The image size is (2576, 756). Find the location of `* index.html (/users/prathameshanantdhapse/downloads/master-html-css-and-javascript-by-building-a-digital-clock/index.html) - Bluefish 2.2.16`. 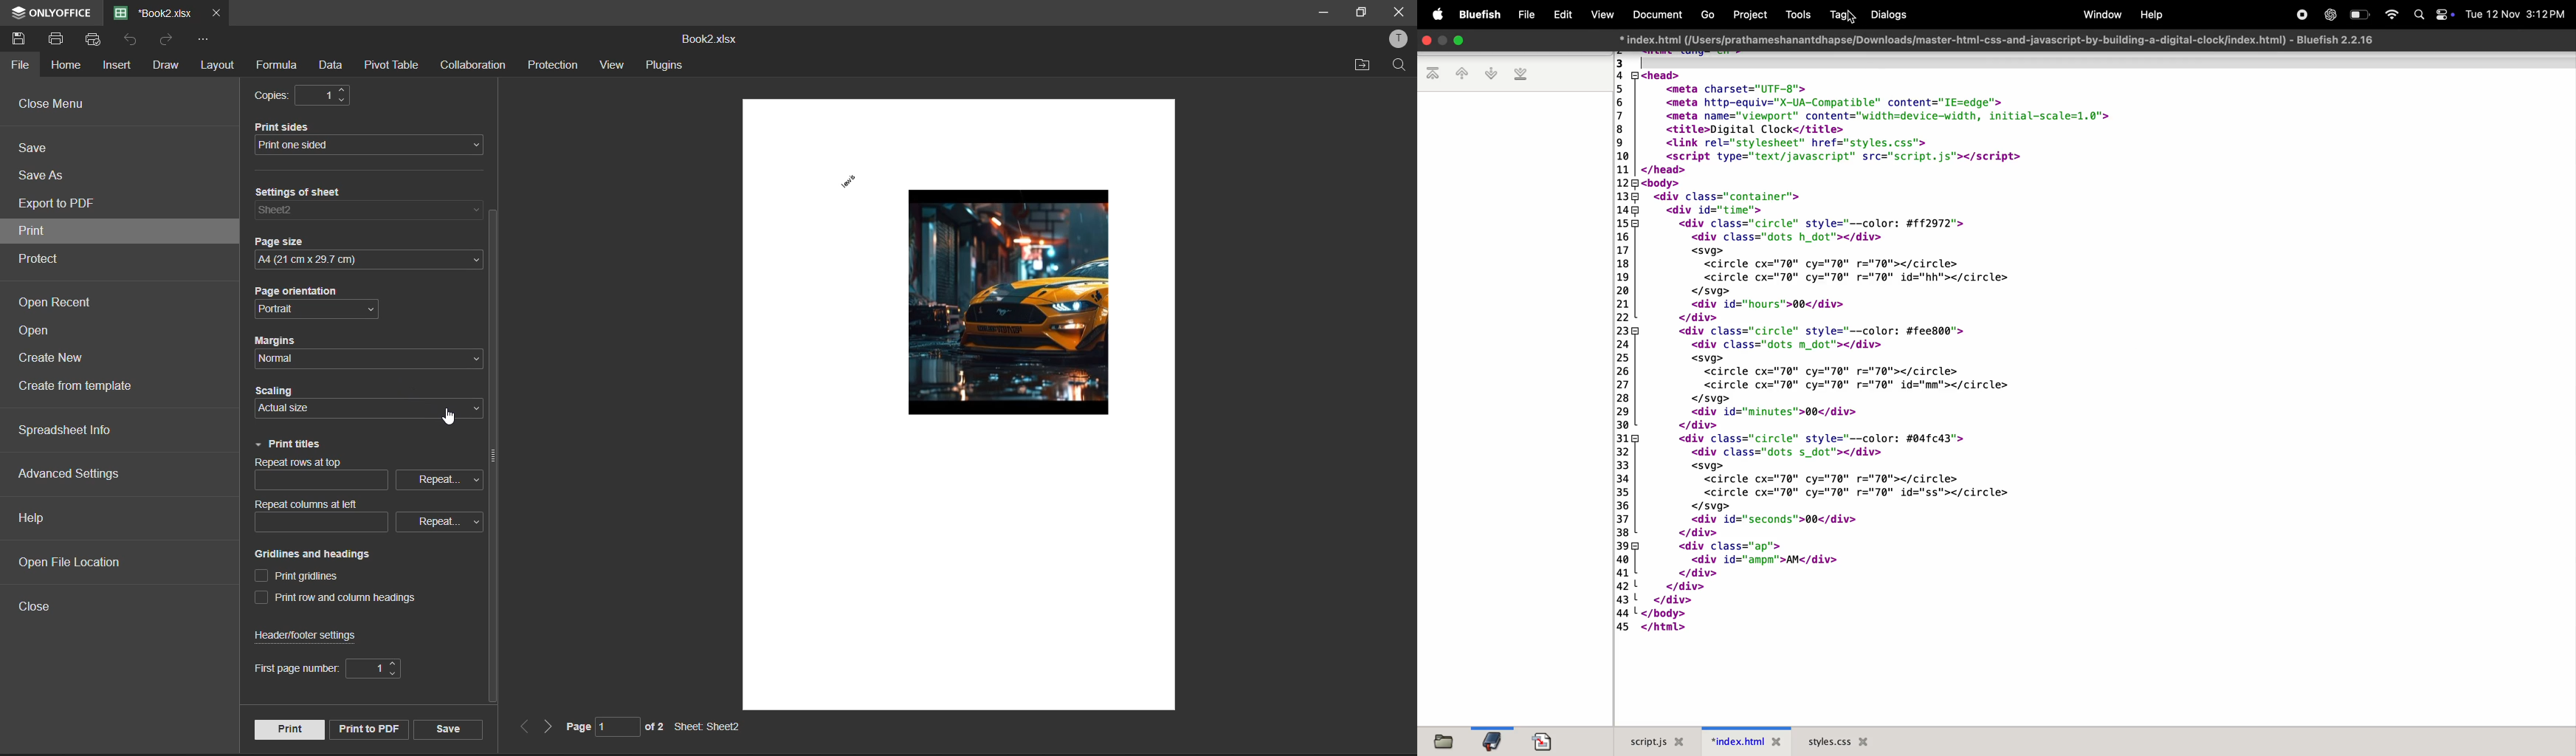

* index.html (/users/prathameshanantdhapse/downloads/master-html-css-and-javascript-by-building-a-digital-clock/index.html) - Bluefish 2.2.16 is located at coordinates (1995, 40).